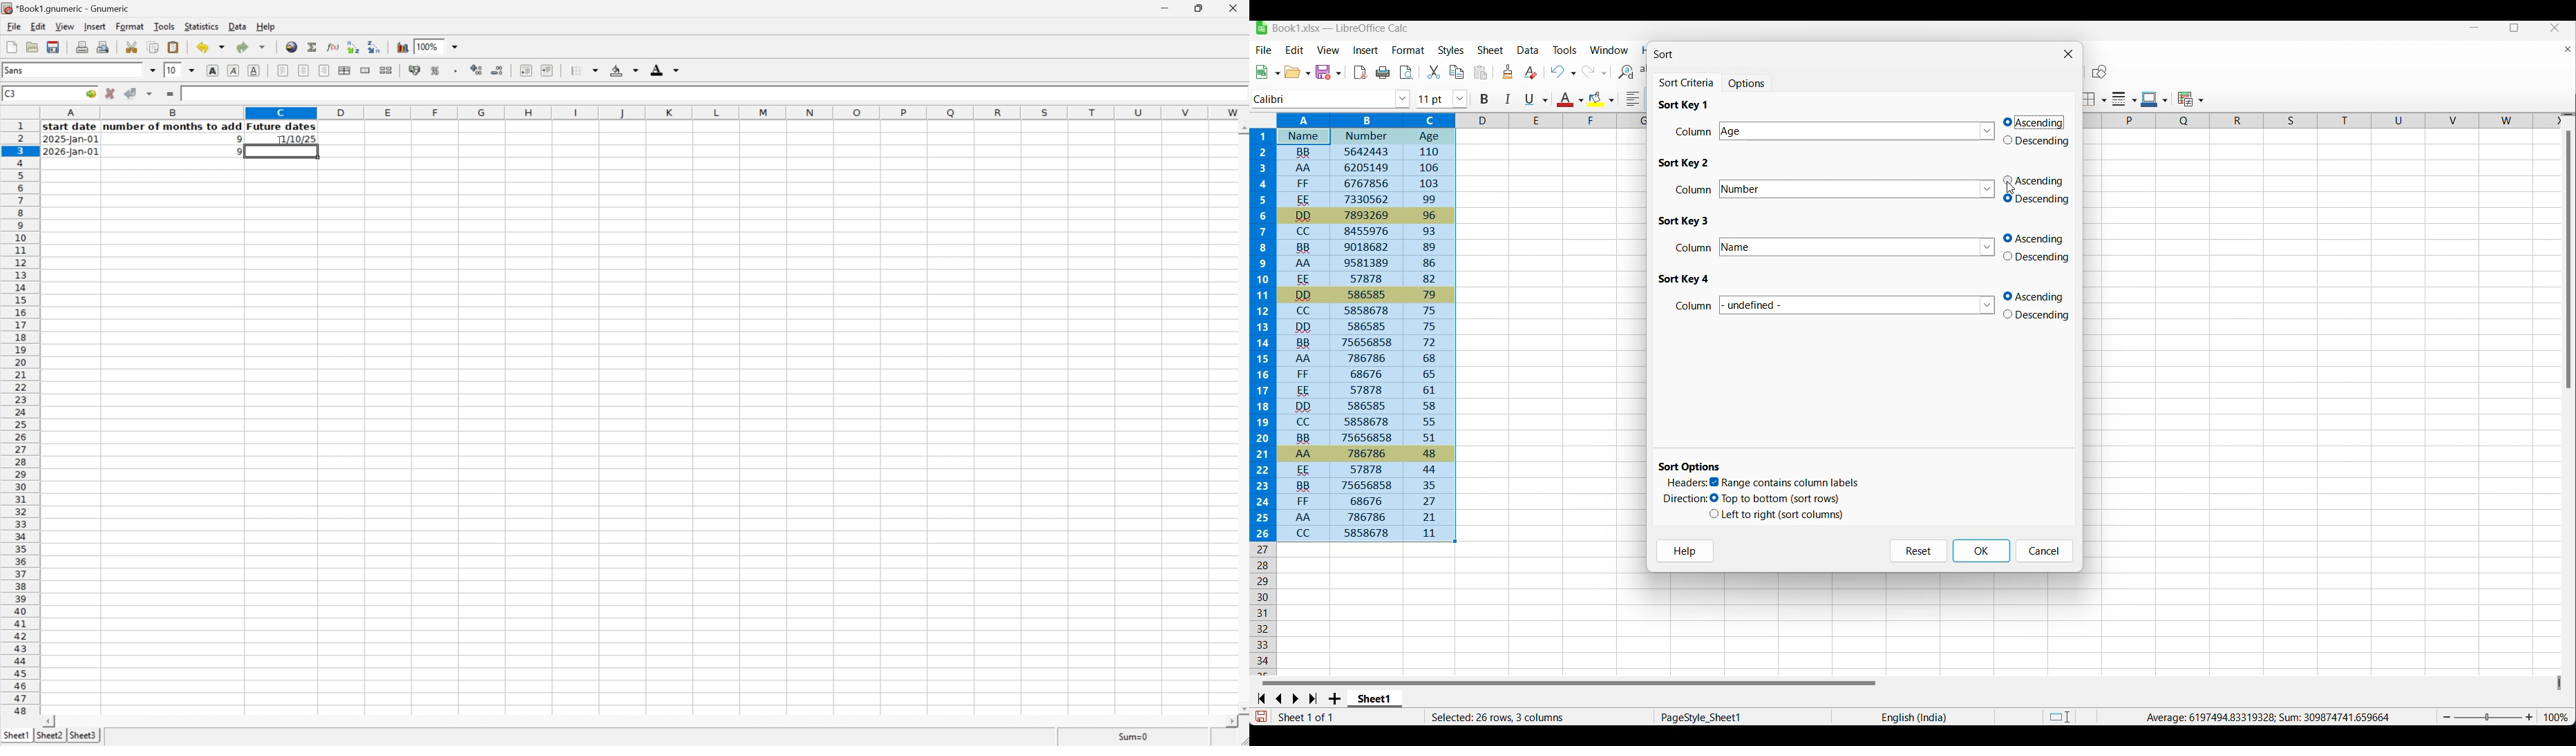  What do you see at coordinates (1862, 246) in the screenshot?
I see `column name` at bounding box center [1862, 246].